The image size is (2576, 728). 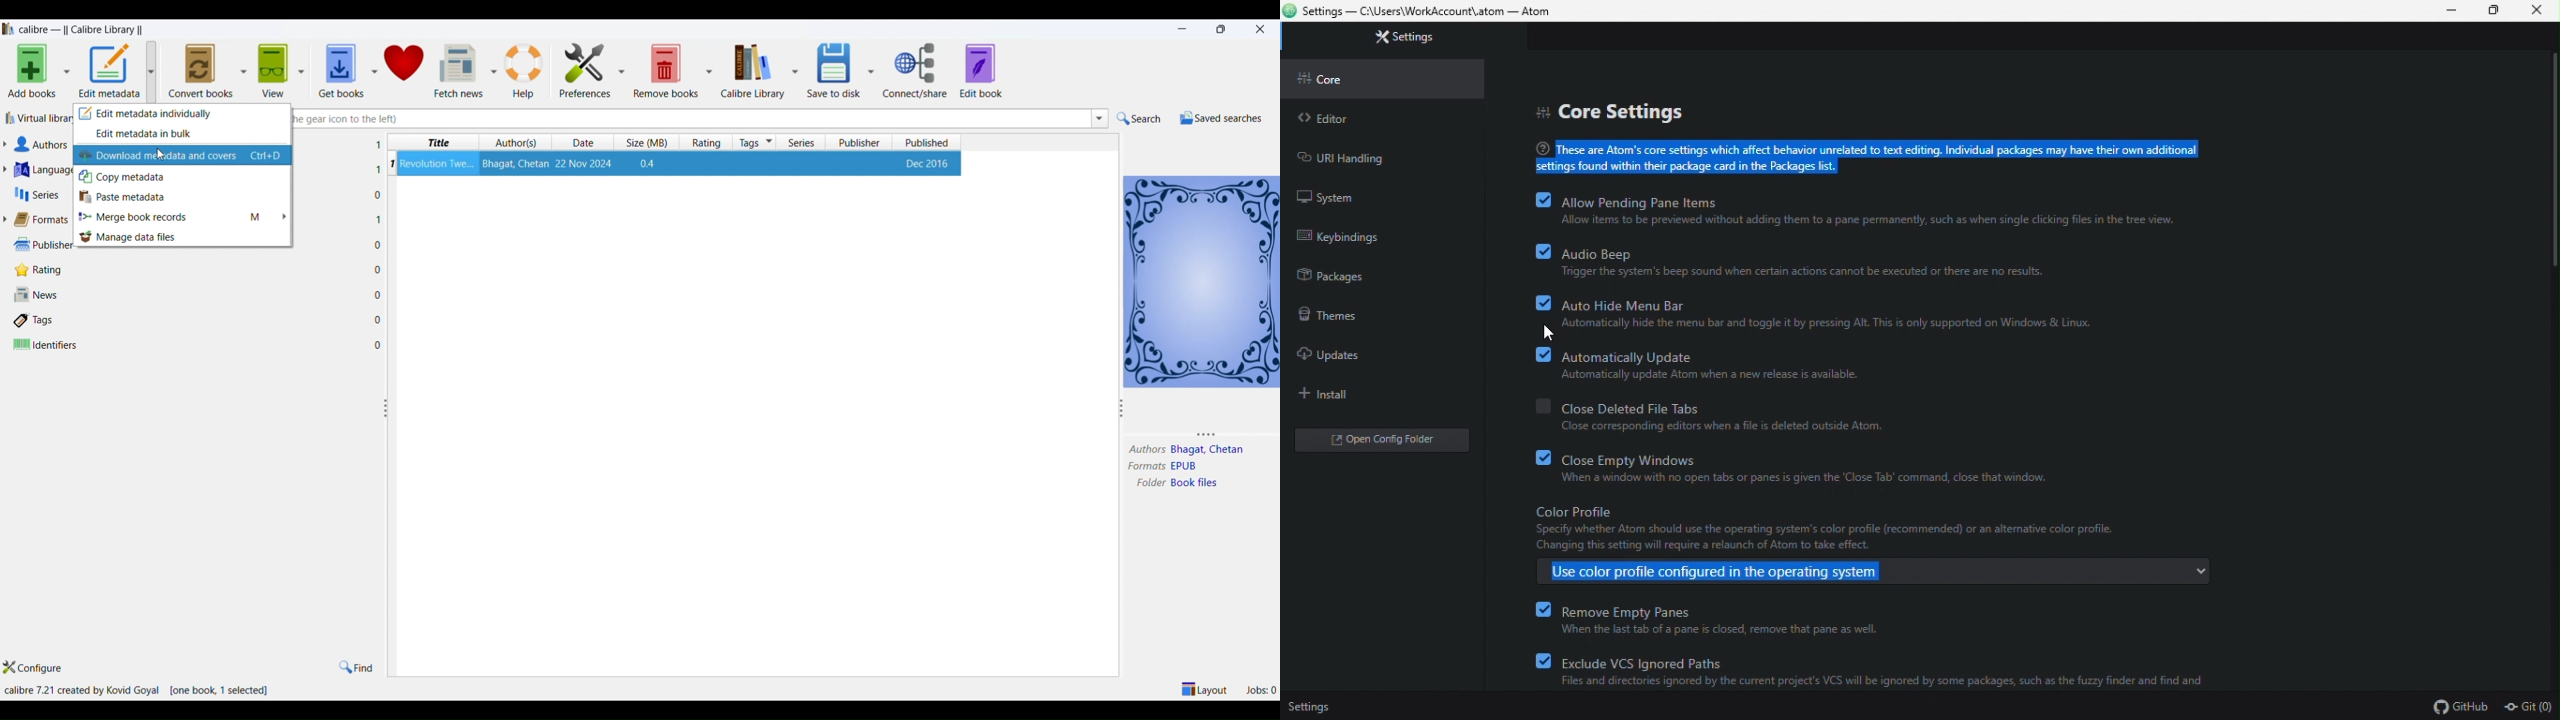 I want to click on open folder, so click(x=1377, y=440).